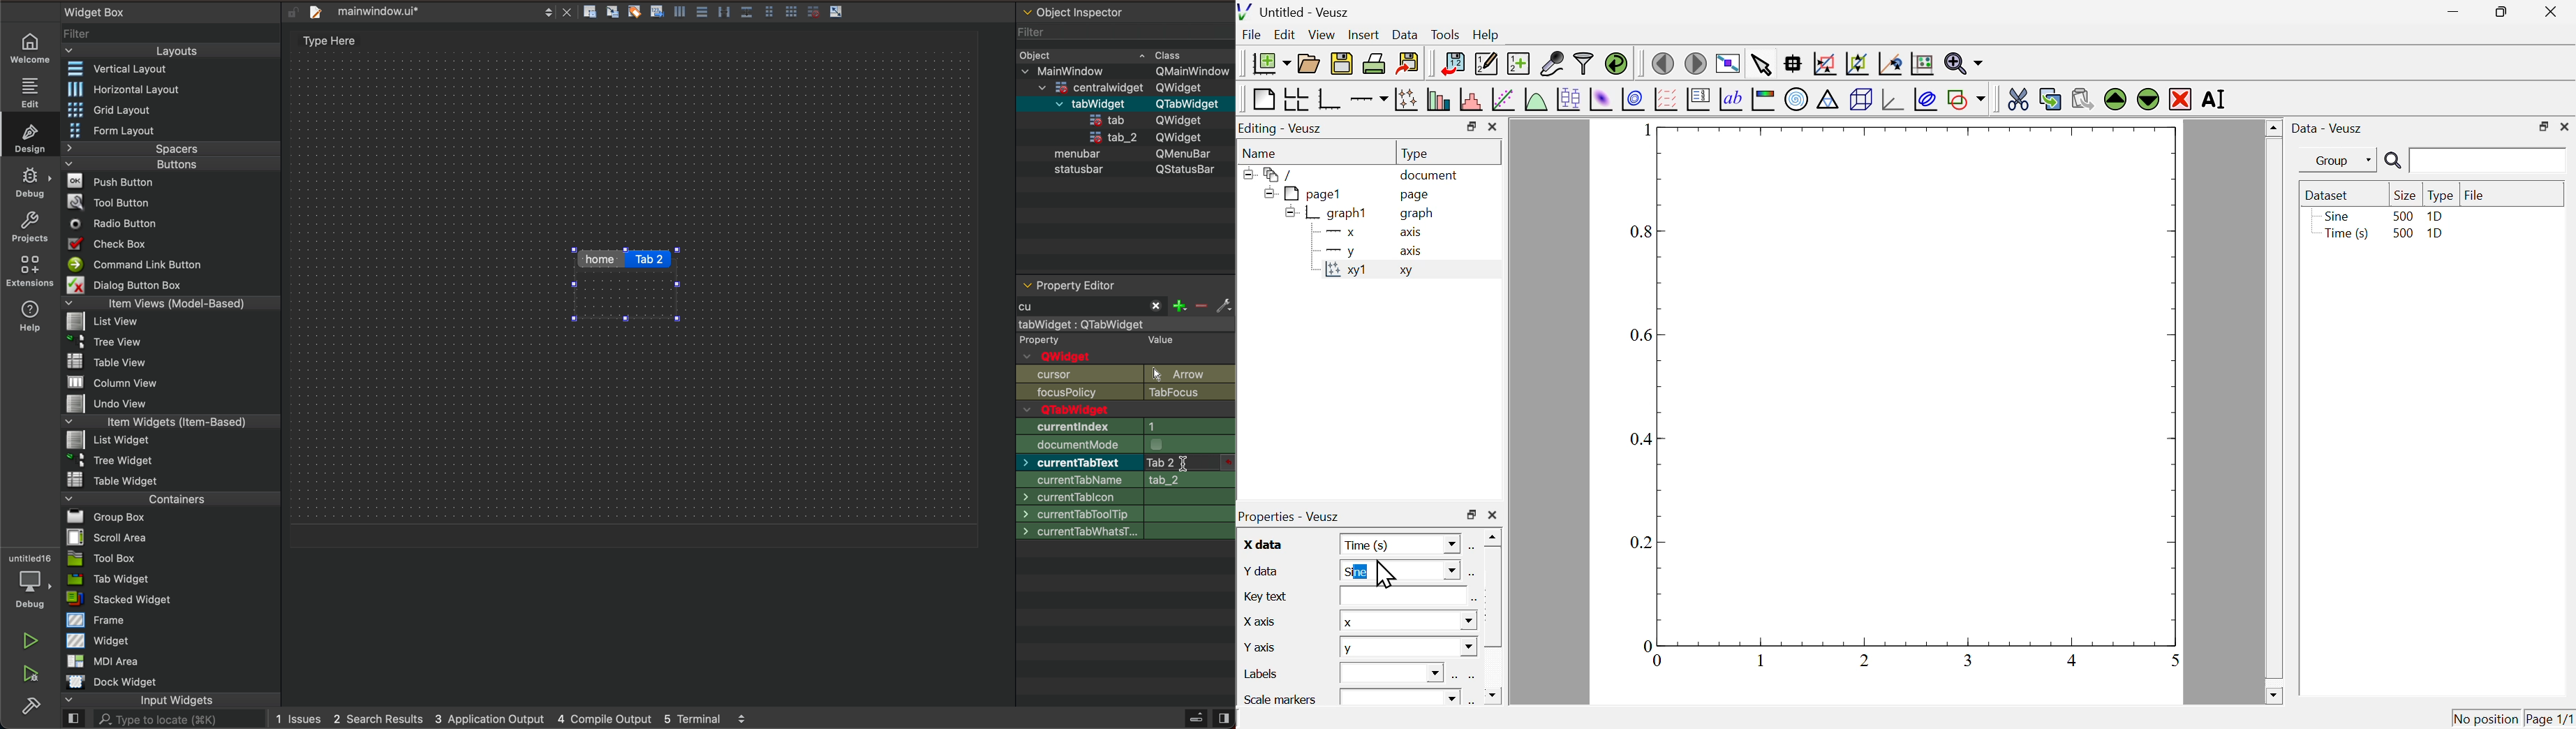  I want to click on properties veusz, so click(1294, 516).